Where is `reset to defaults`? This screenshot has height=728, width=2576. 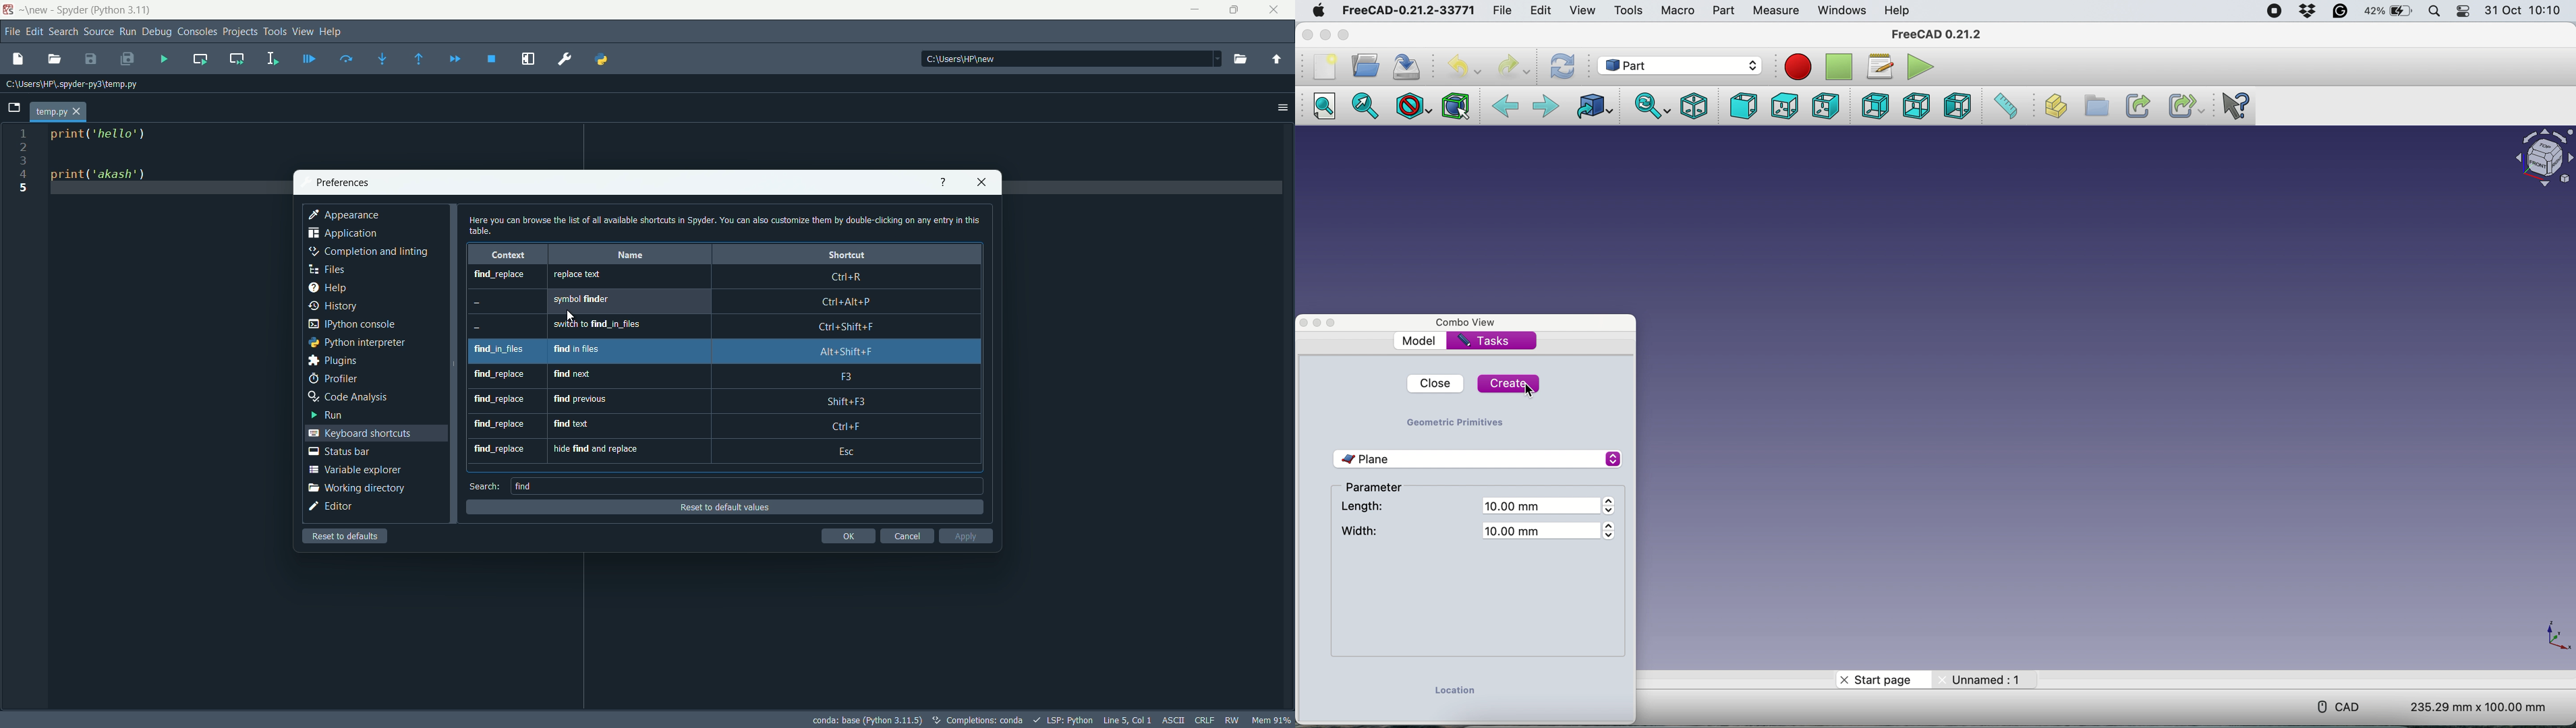 reset to defaults is located at coordinates (344, 536).